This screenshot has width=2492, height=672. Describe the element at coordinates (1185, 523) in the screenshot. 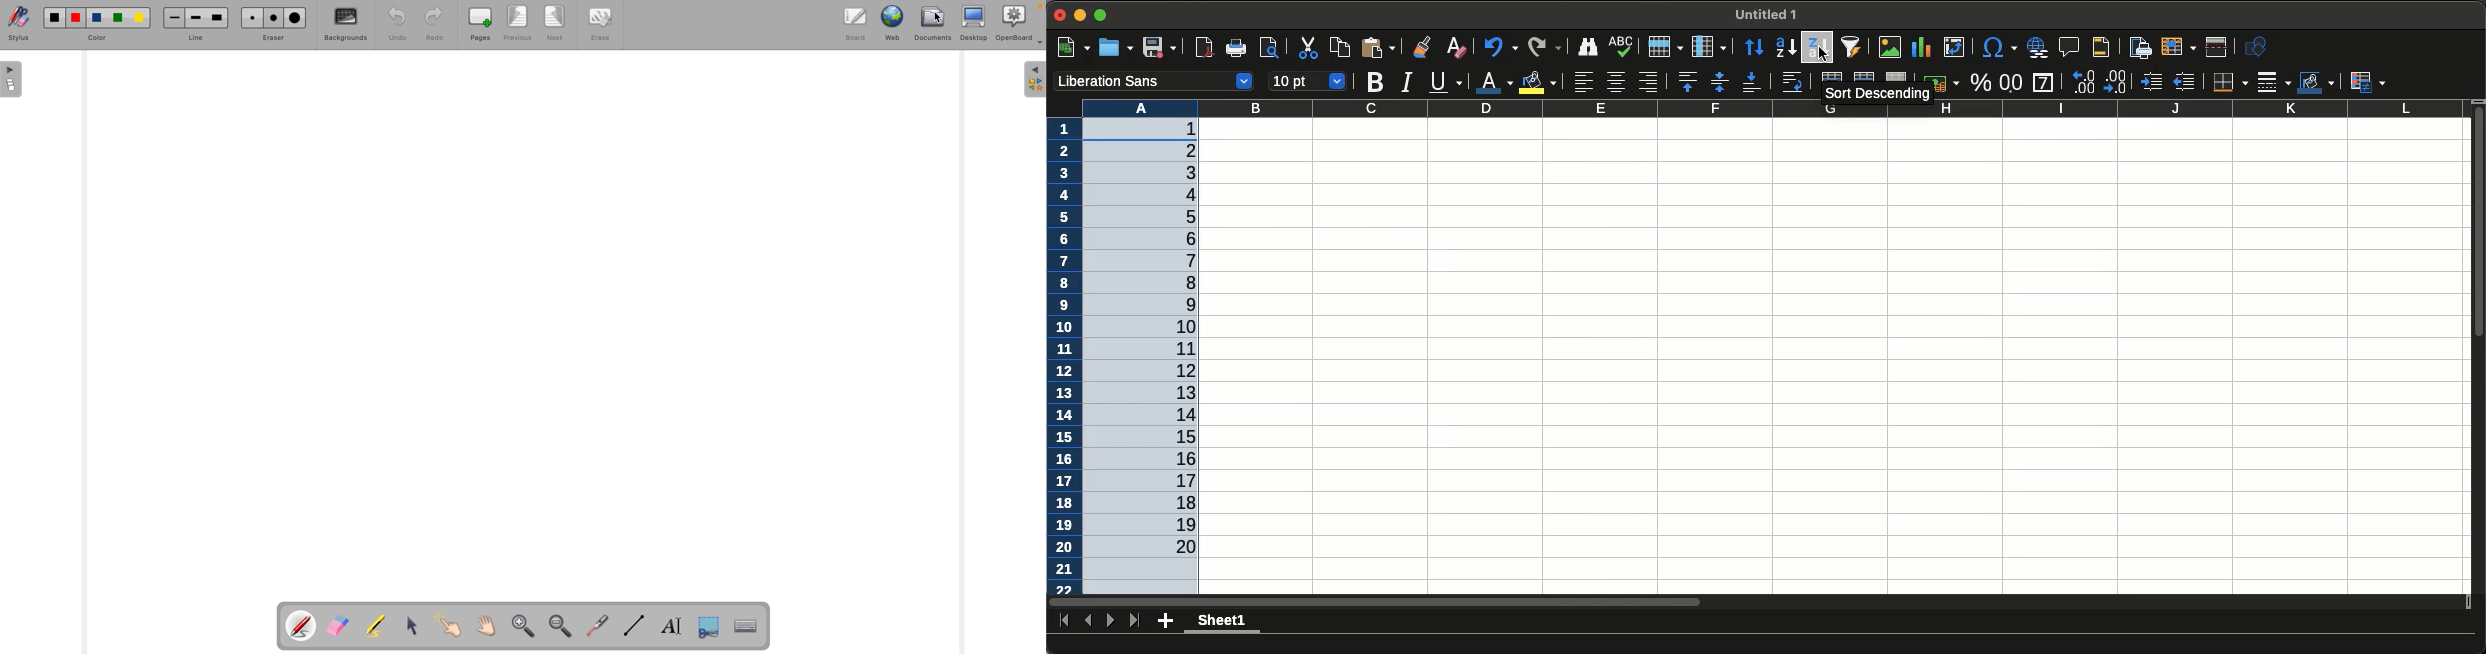

I see `19` at that location.